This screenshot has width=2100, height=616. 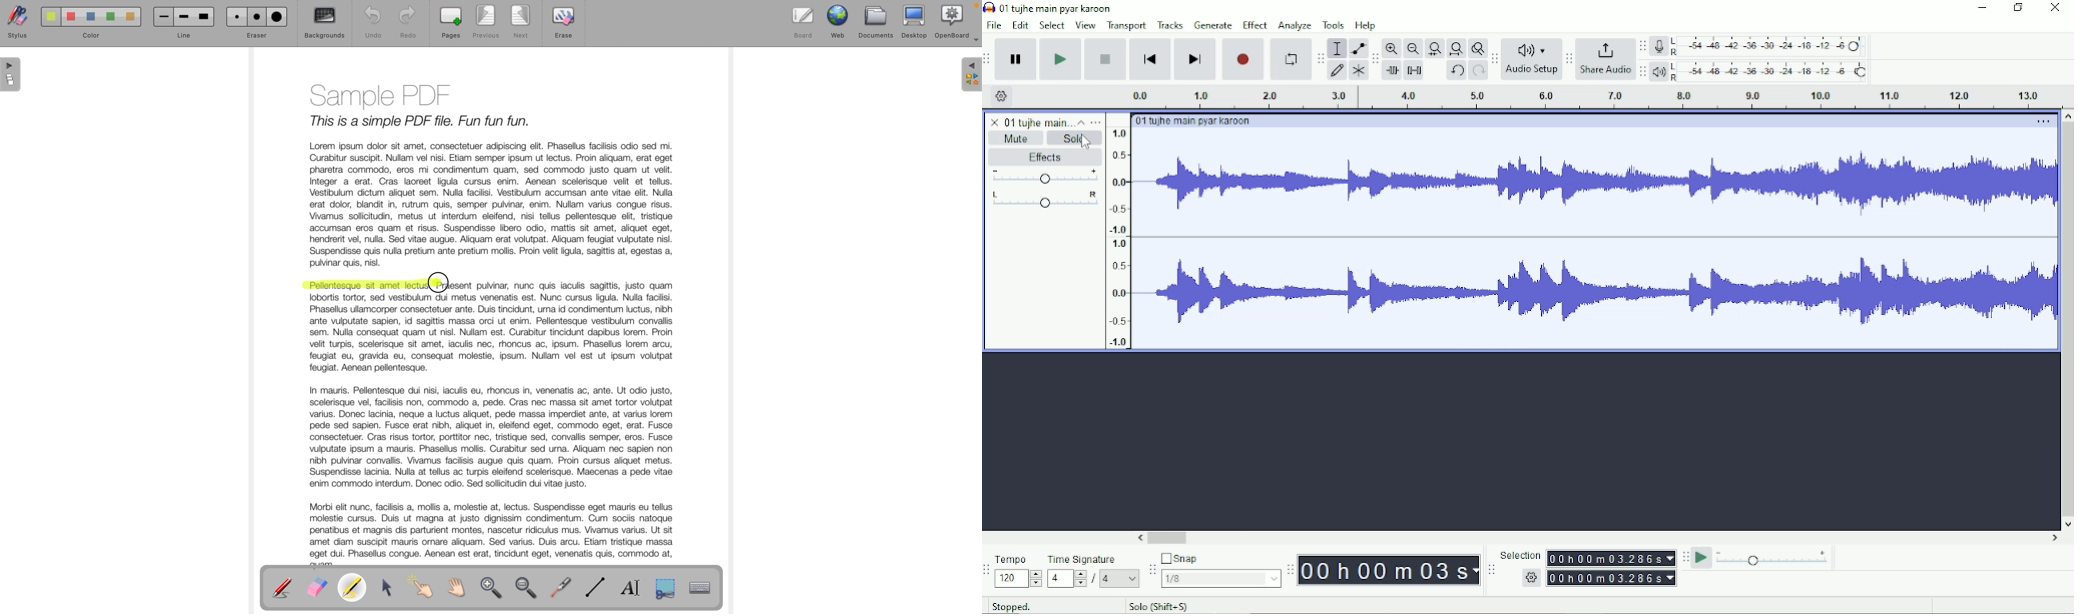 What do you see at coordinates (1476, 71) in the screenshot?
I see `Redo` at bounding box center [1476, 71].